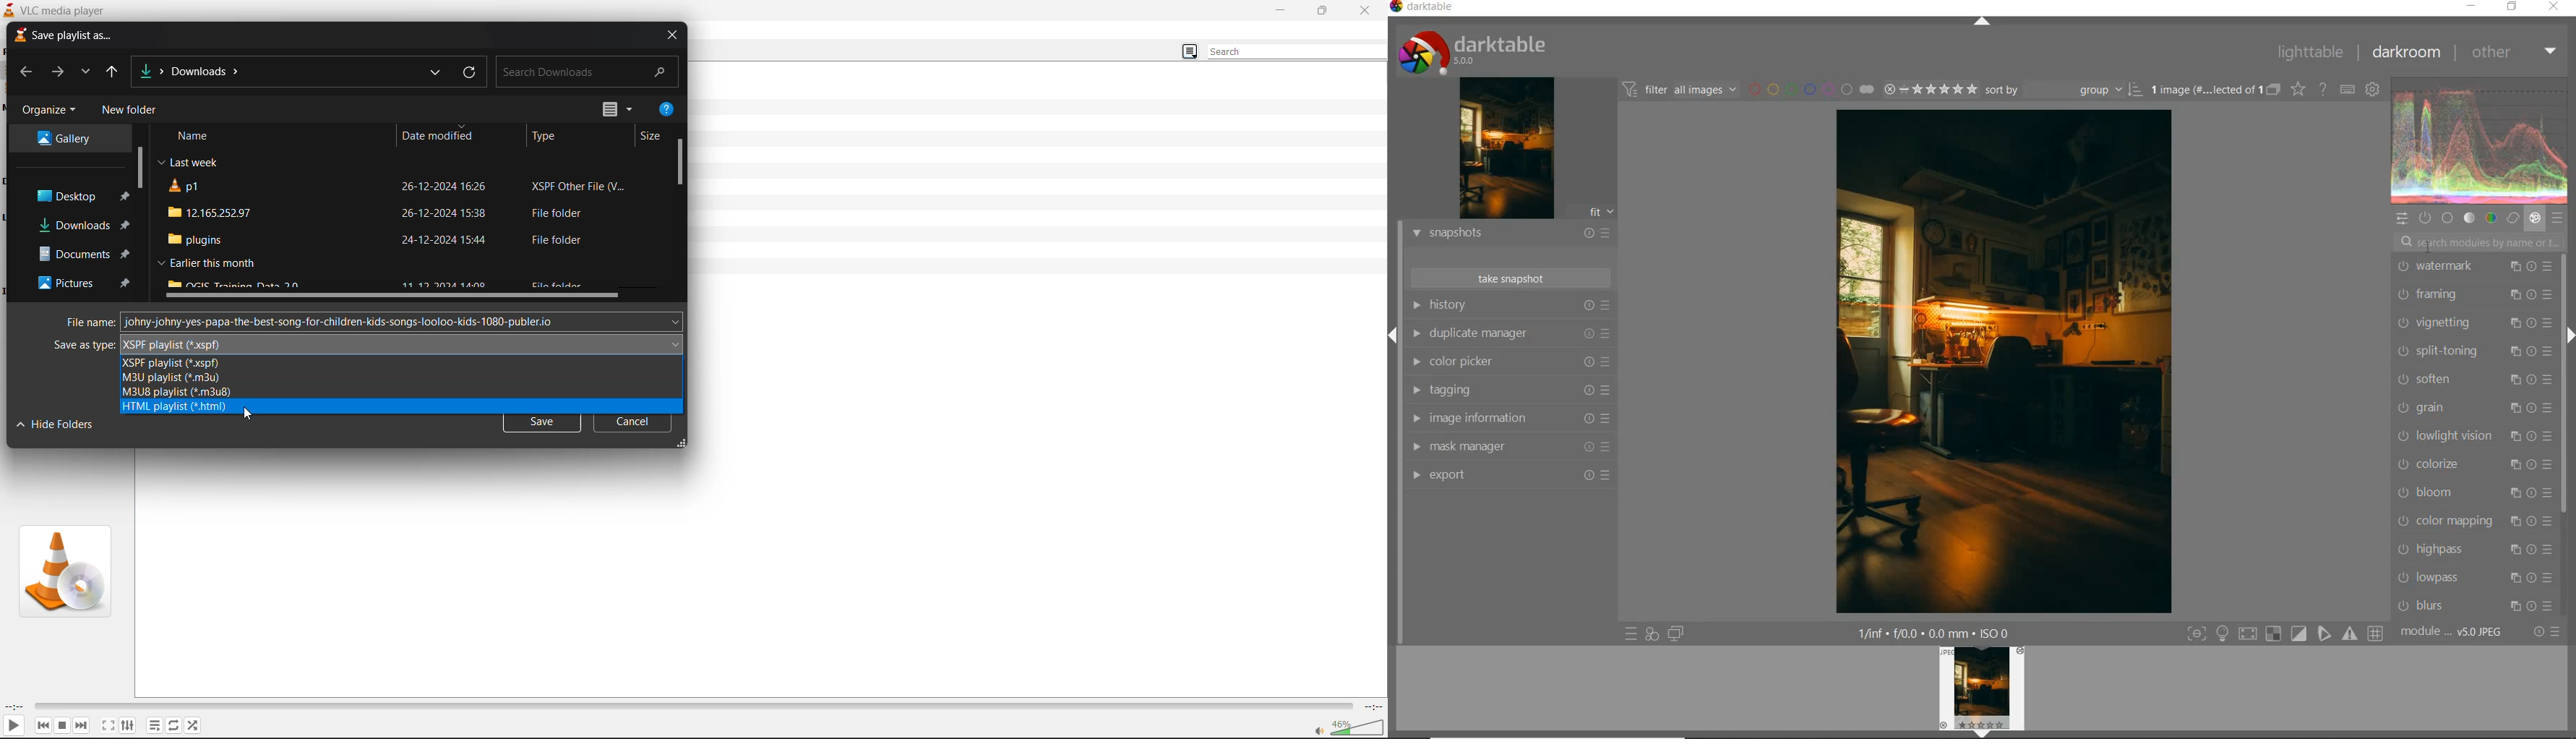  What do you see at coordinates (80, 254) in the screenshot?
I see `documents` at bounding box center [80, 254].